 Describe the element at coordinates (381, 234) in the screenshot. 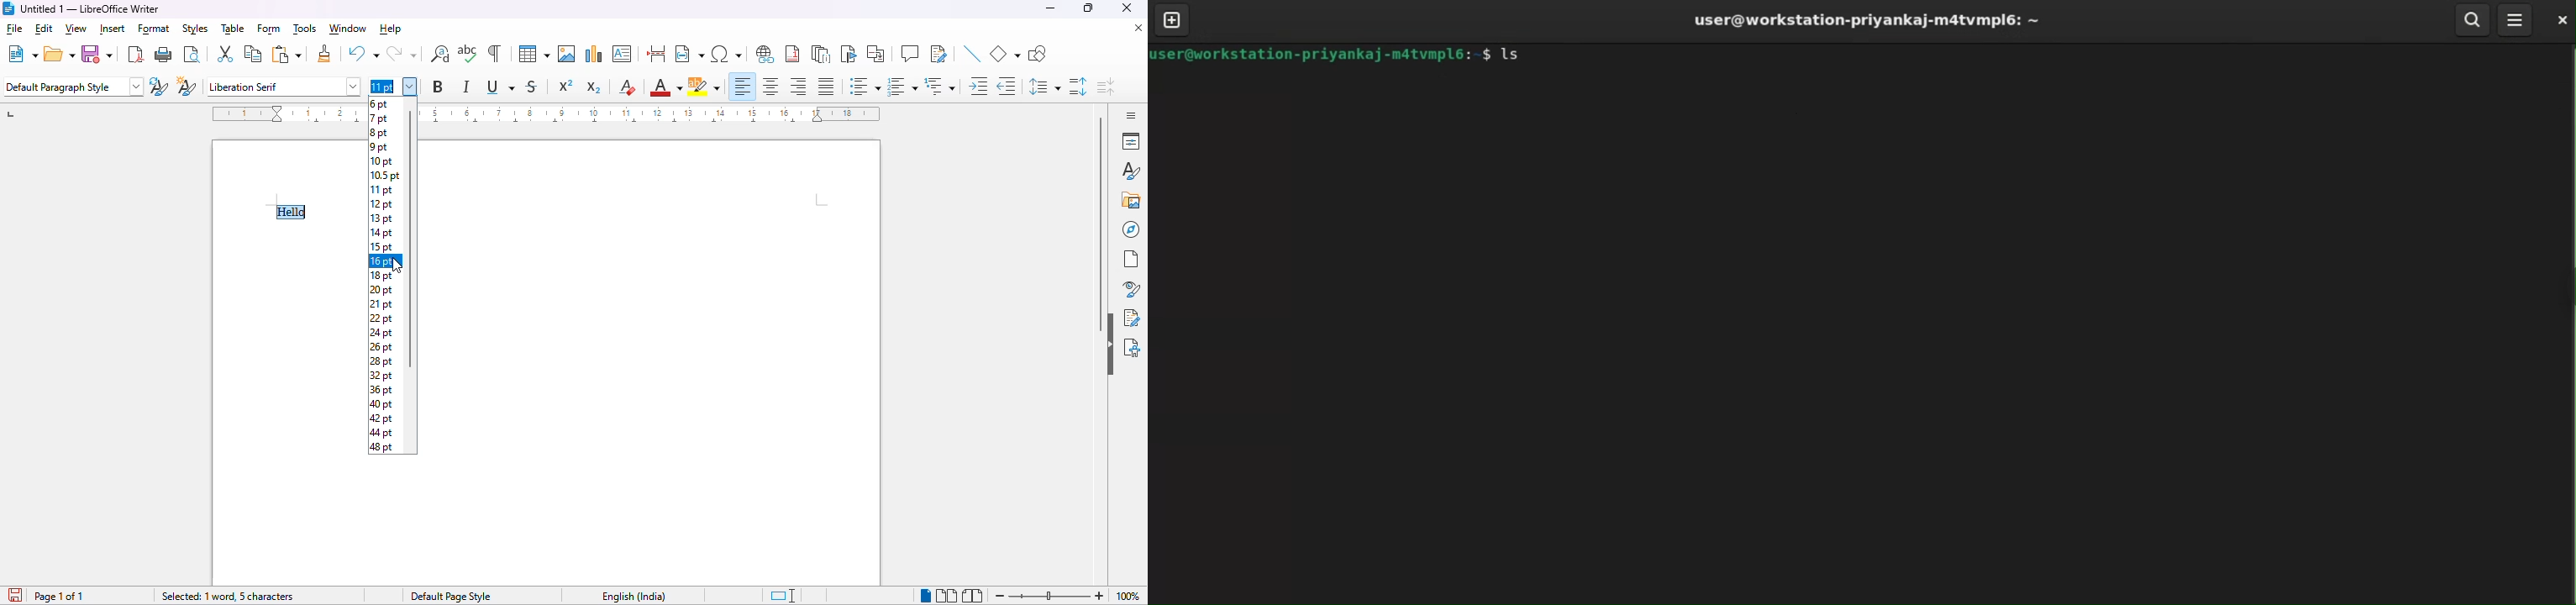

I see `14 pt` at that location.